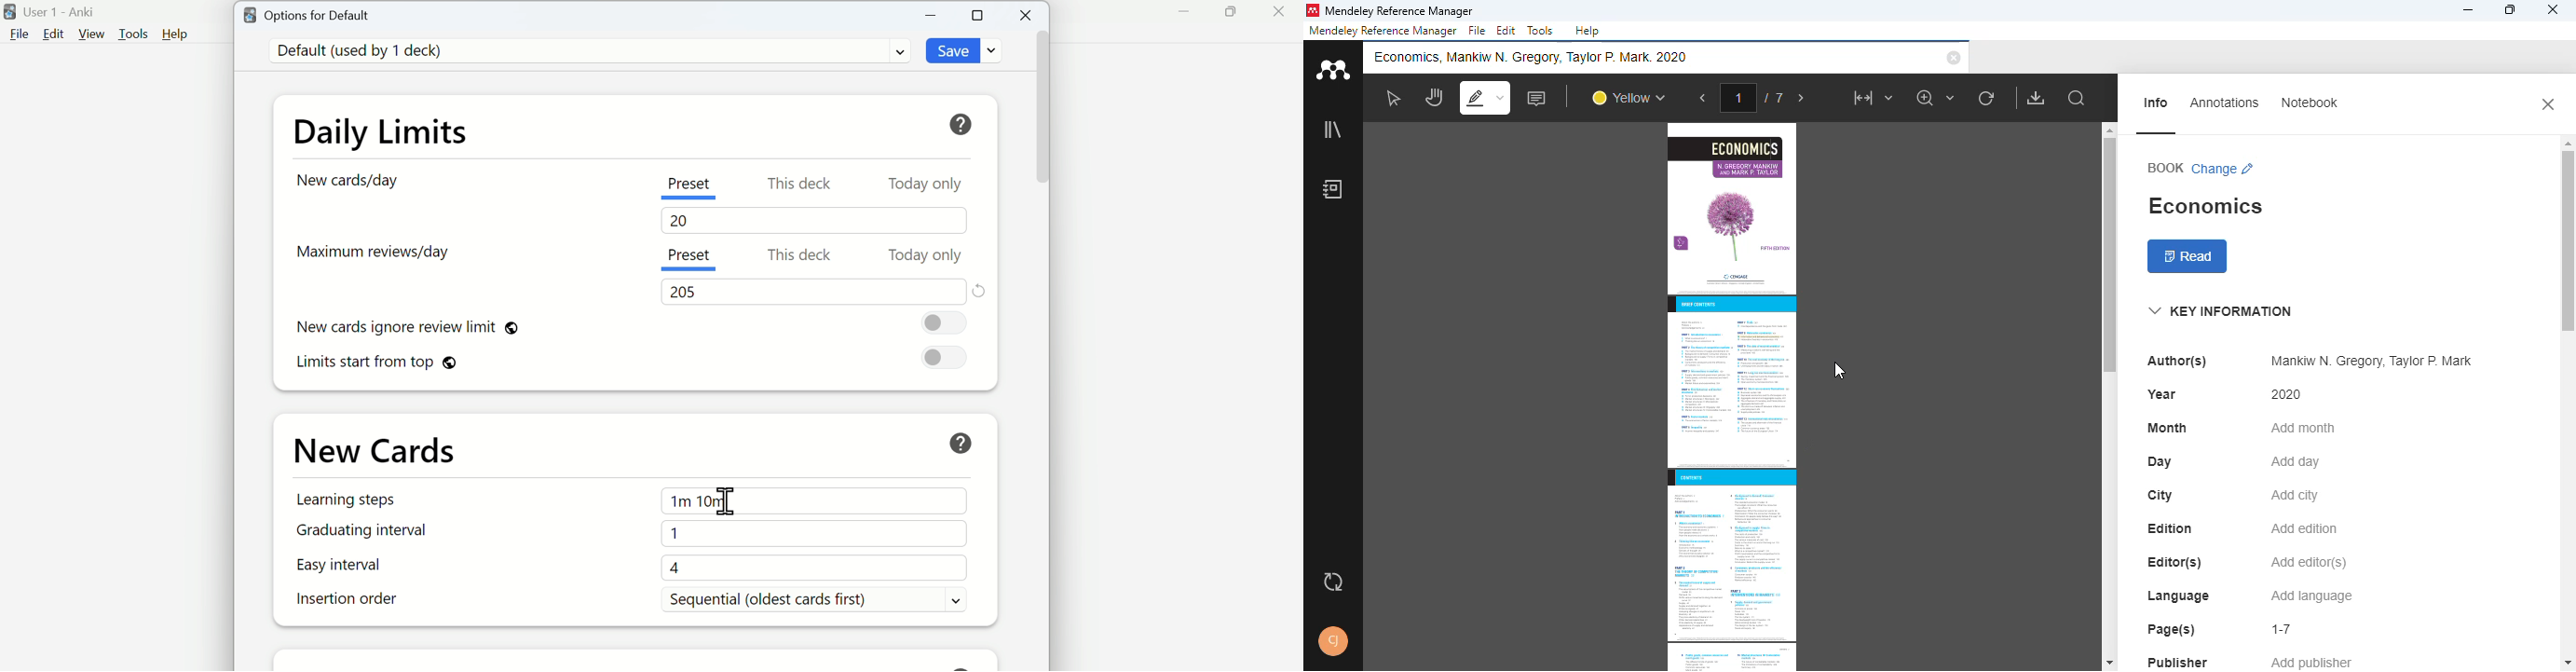  I want to click on read, so click(2188, 257).